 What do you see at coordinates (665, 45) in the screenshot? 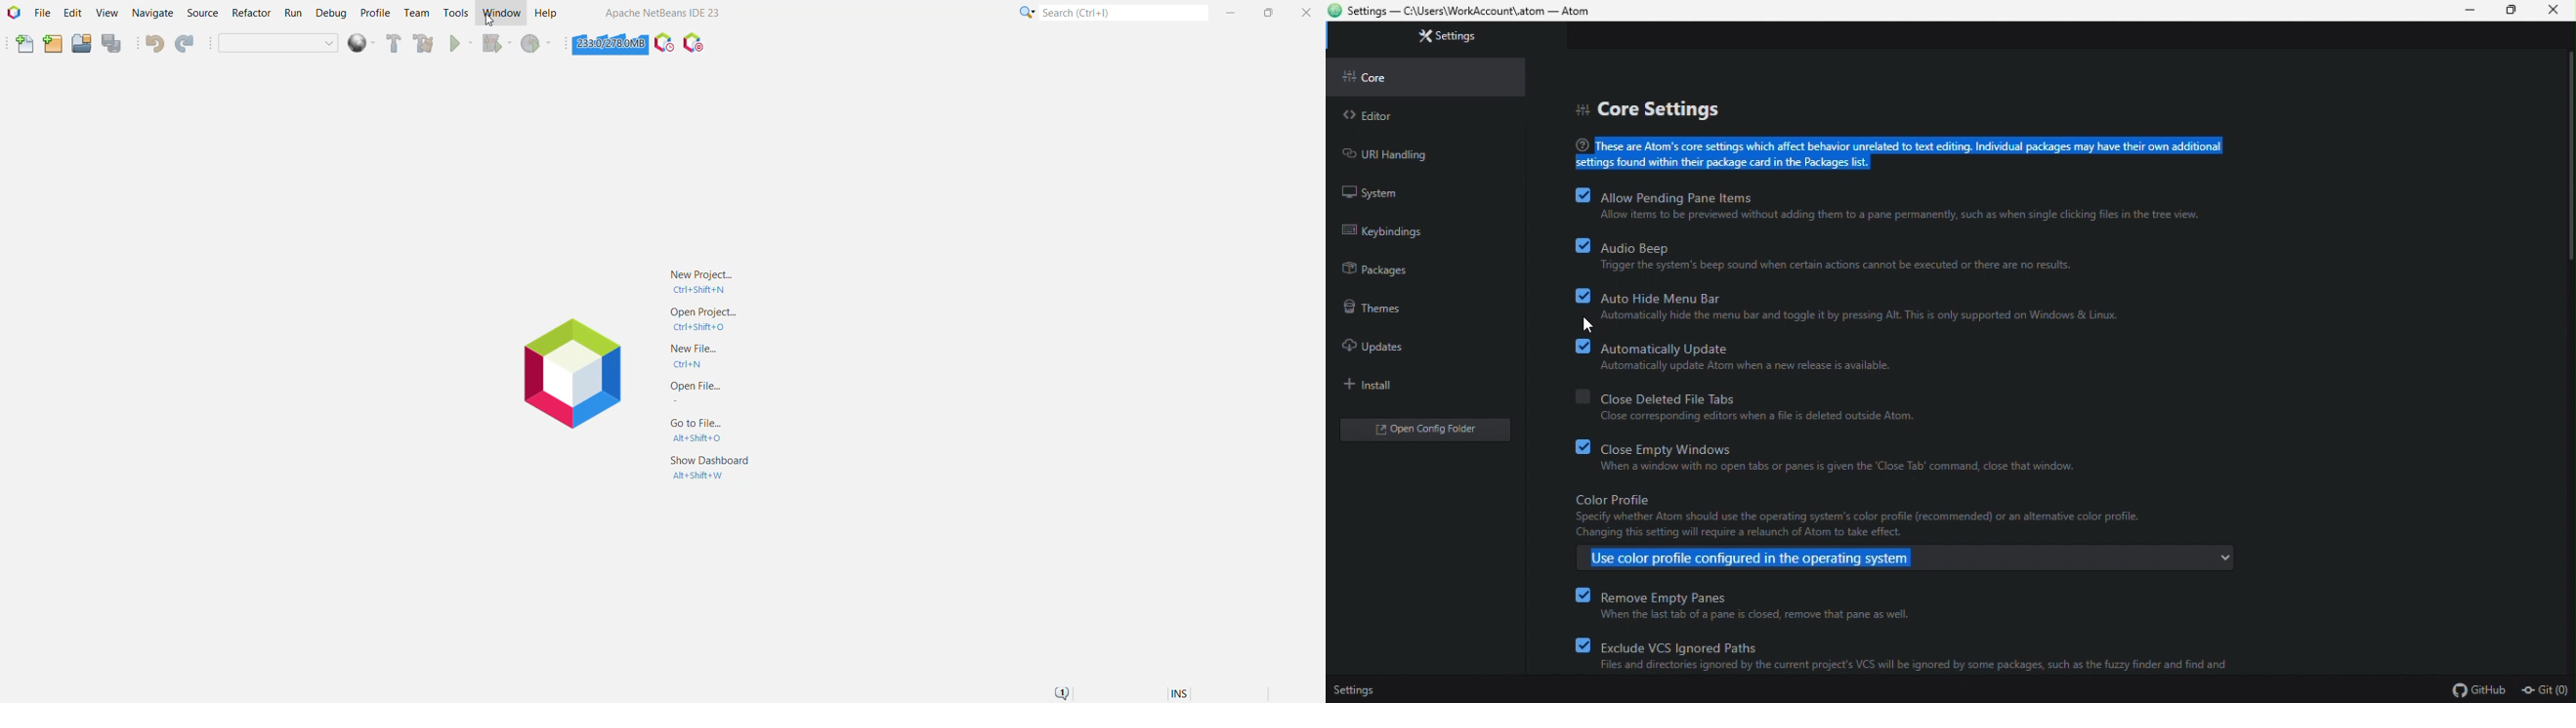
I see `Profile the IDE` at bounding box center [665, 45].